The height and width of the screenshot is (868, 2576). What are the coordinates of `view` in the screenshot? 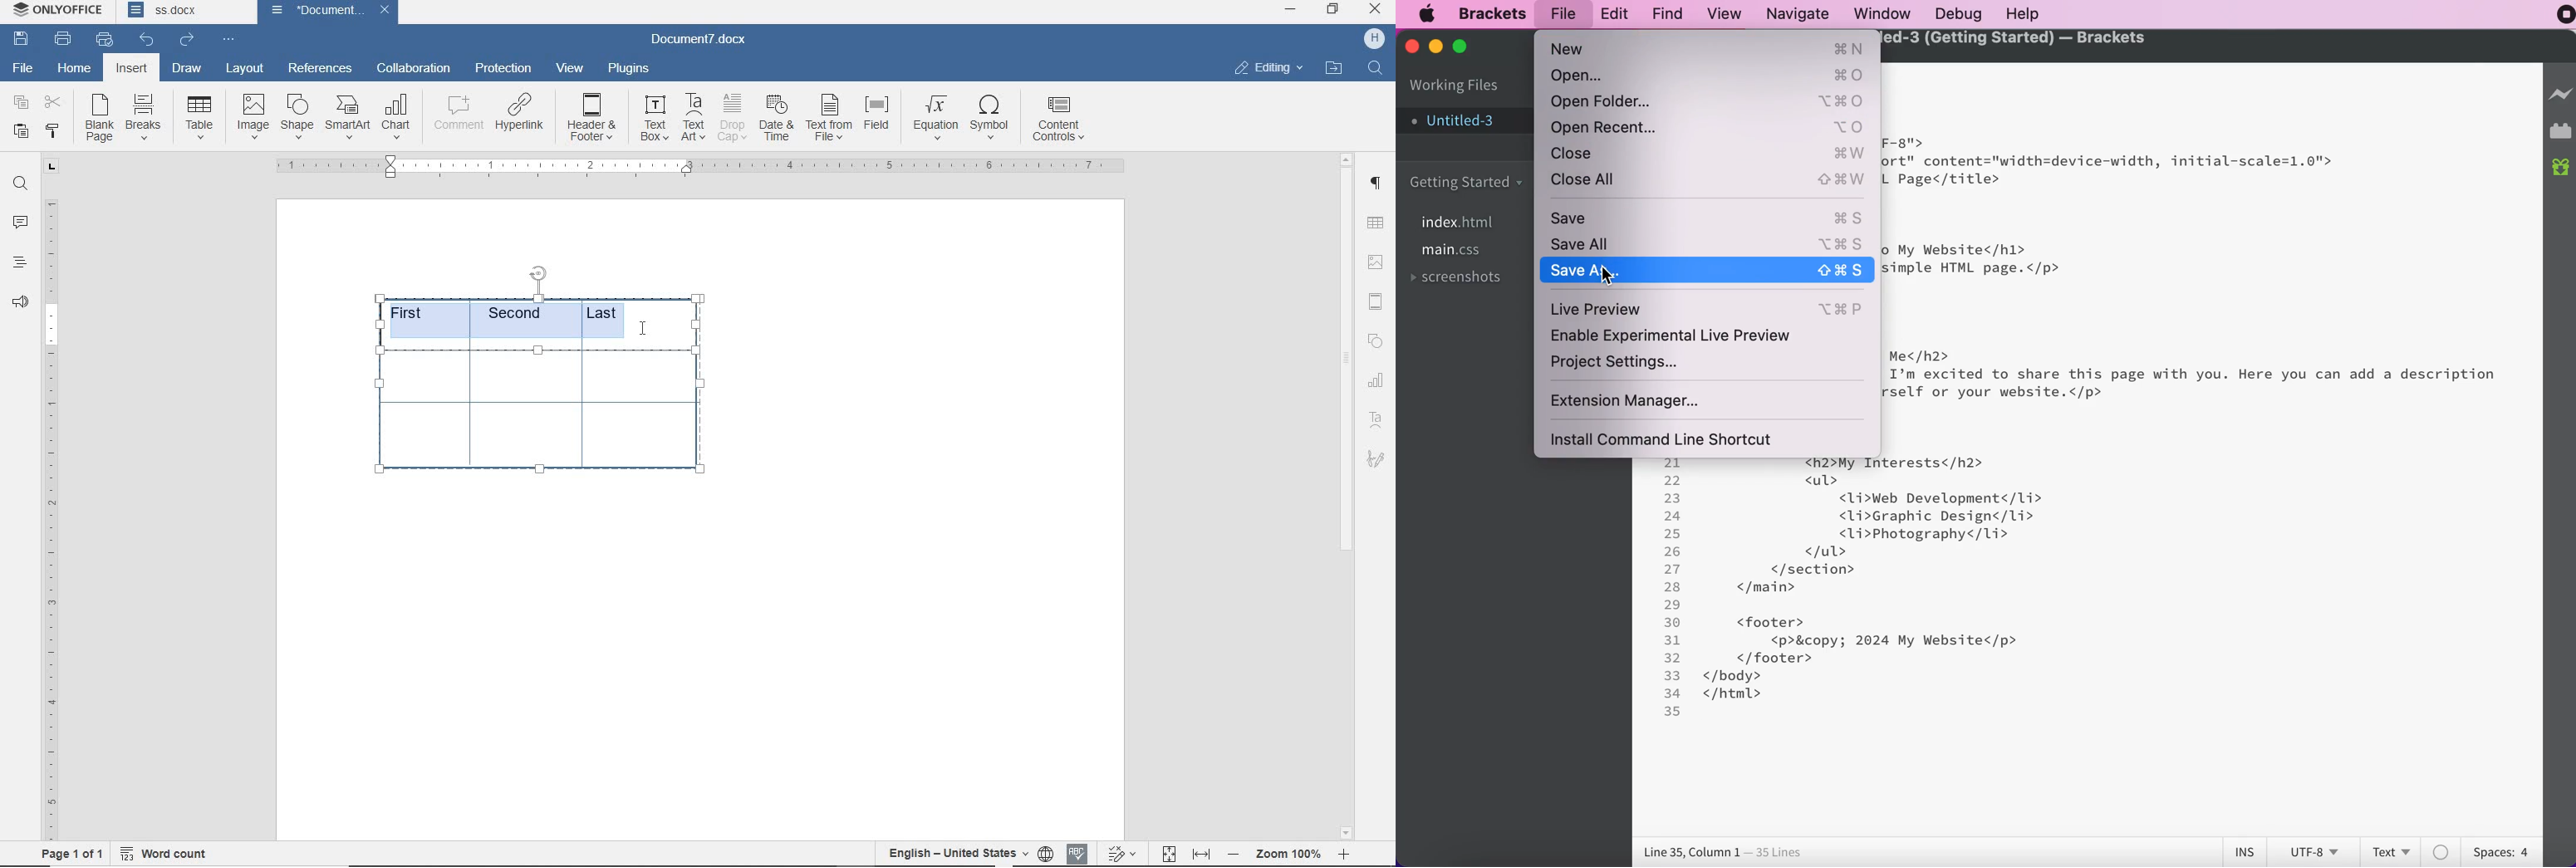 It's located at (571, 69).